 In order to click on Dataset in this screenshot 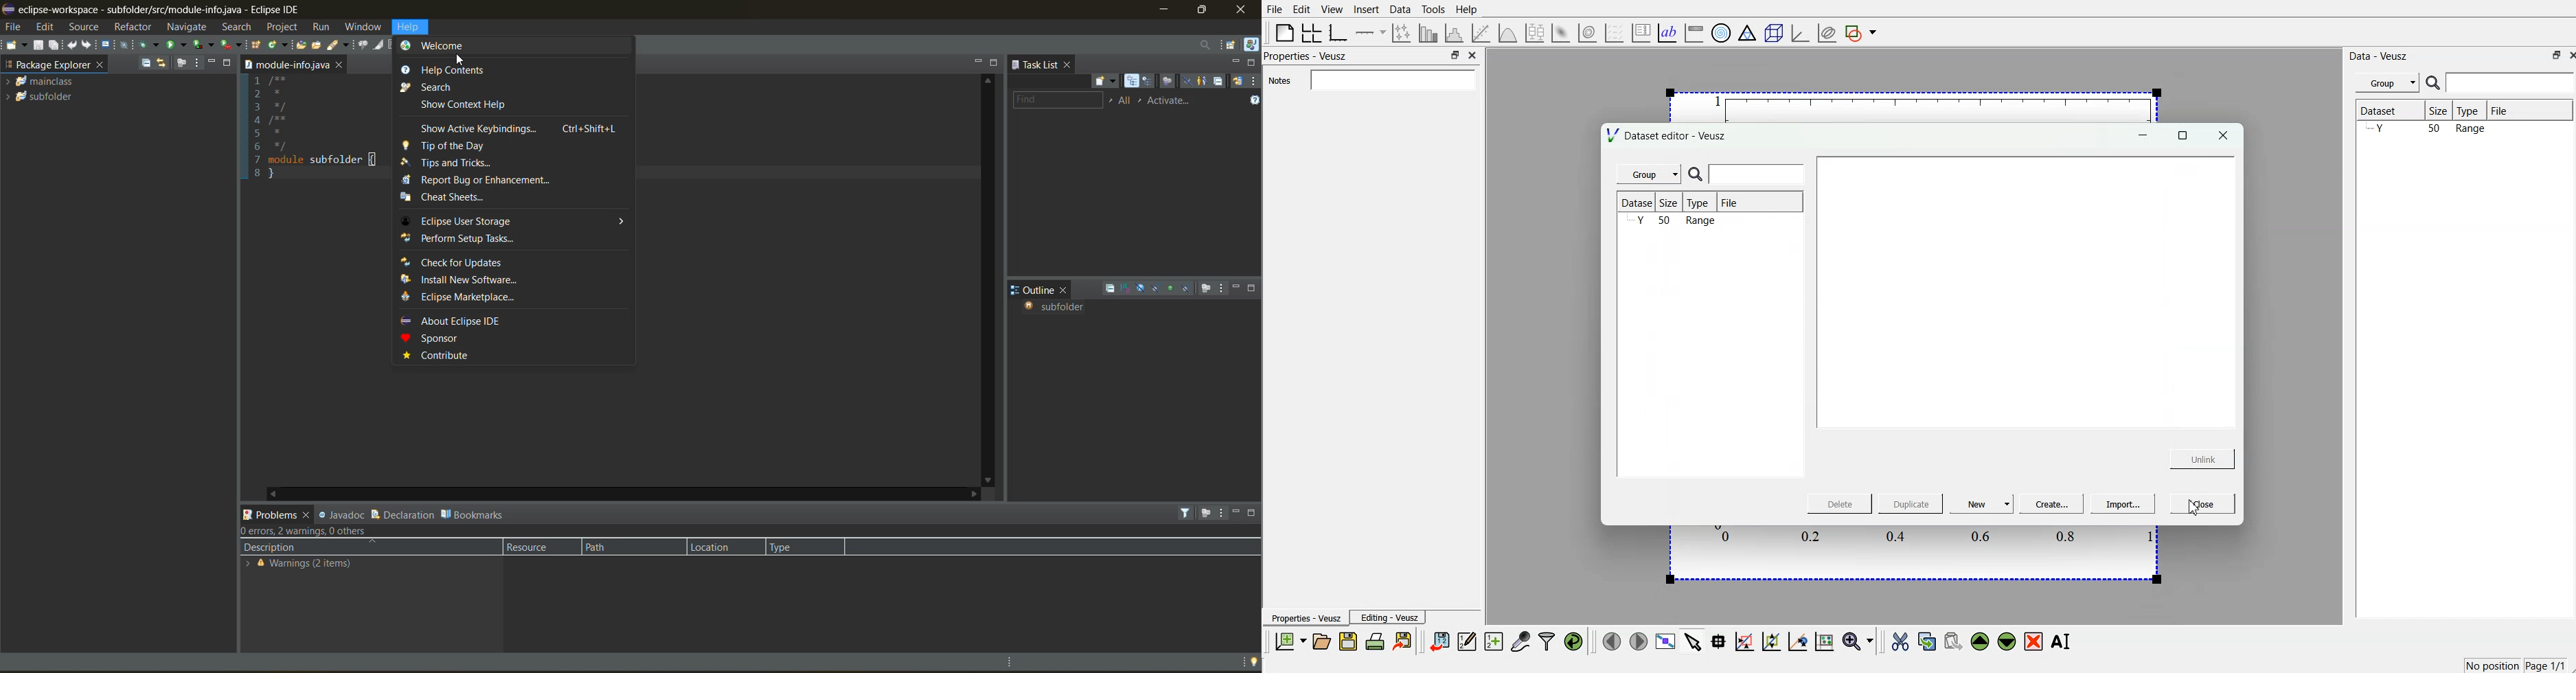, I will do `click(1633, 203)`.